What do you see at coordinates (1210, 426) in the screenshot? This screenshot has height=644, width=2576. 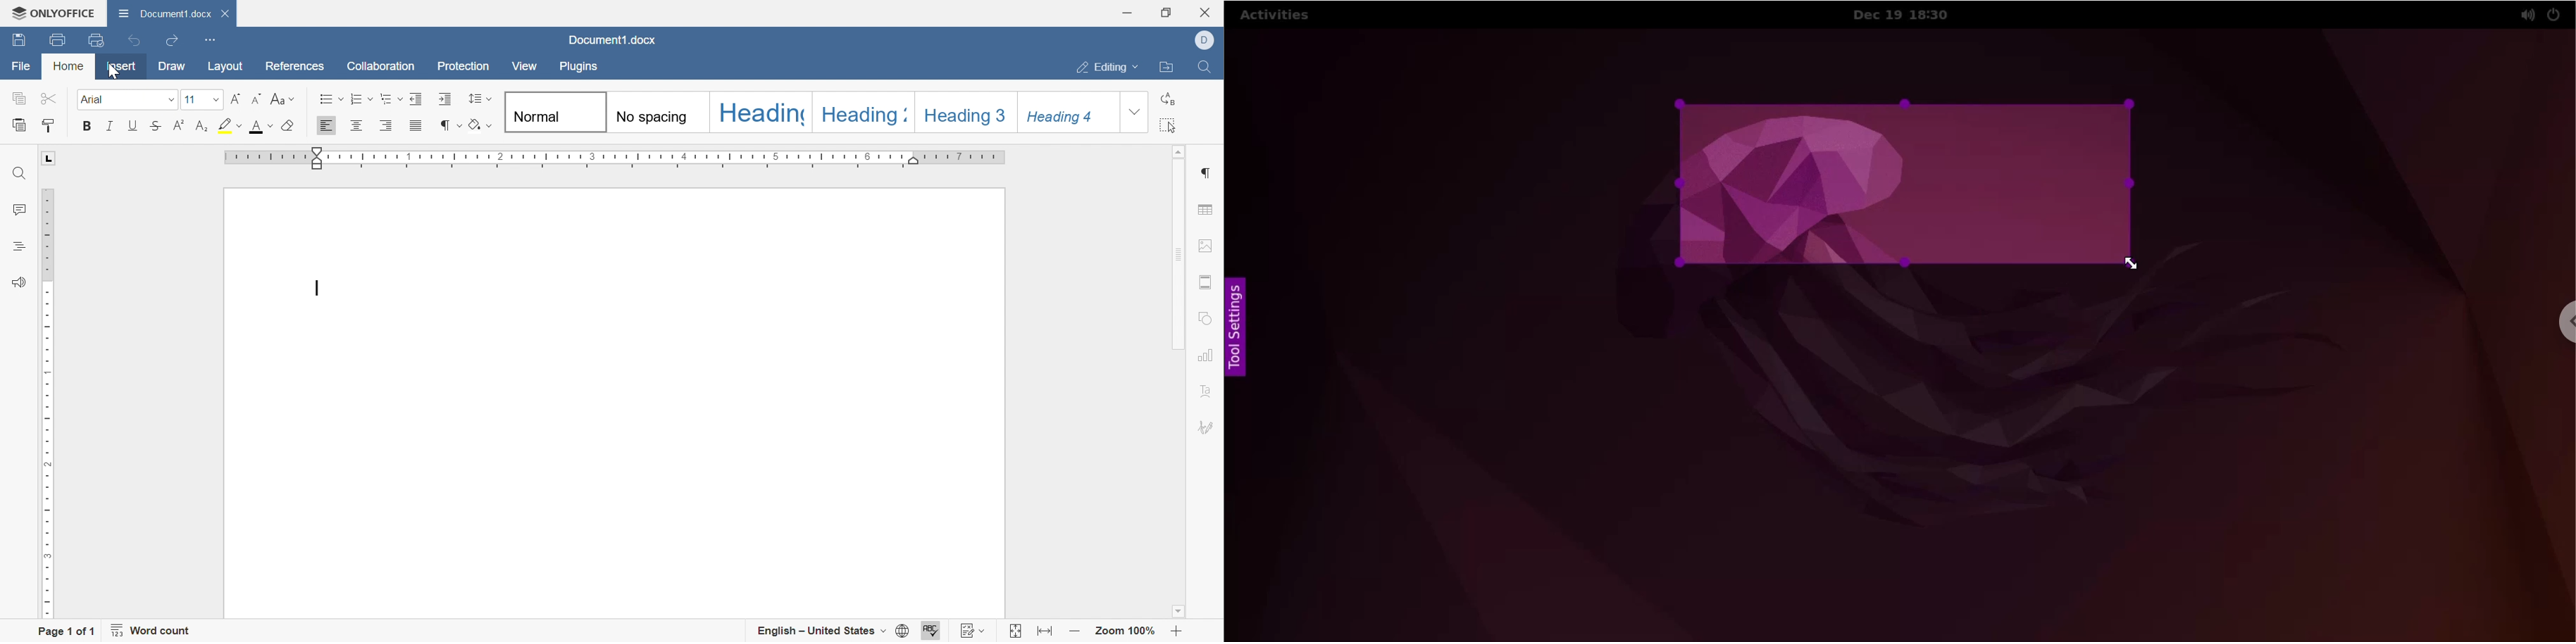 I see `Signature settings` at bounding box center [1210, 426].